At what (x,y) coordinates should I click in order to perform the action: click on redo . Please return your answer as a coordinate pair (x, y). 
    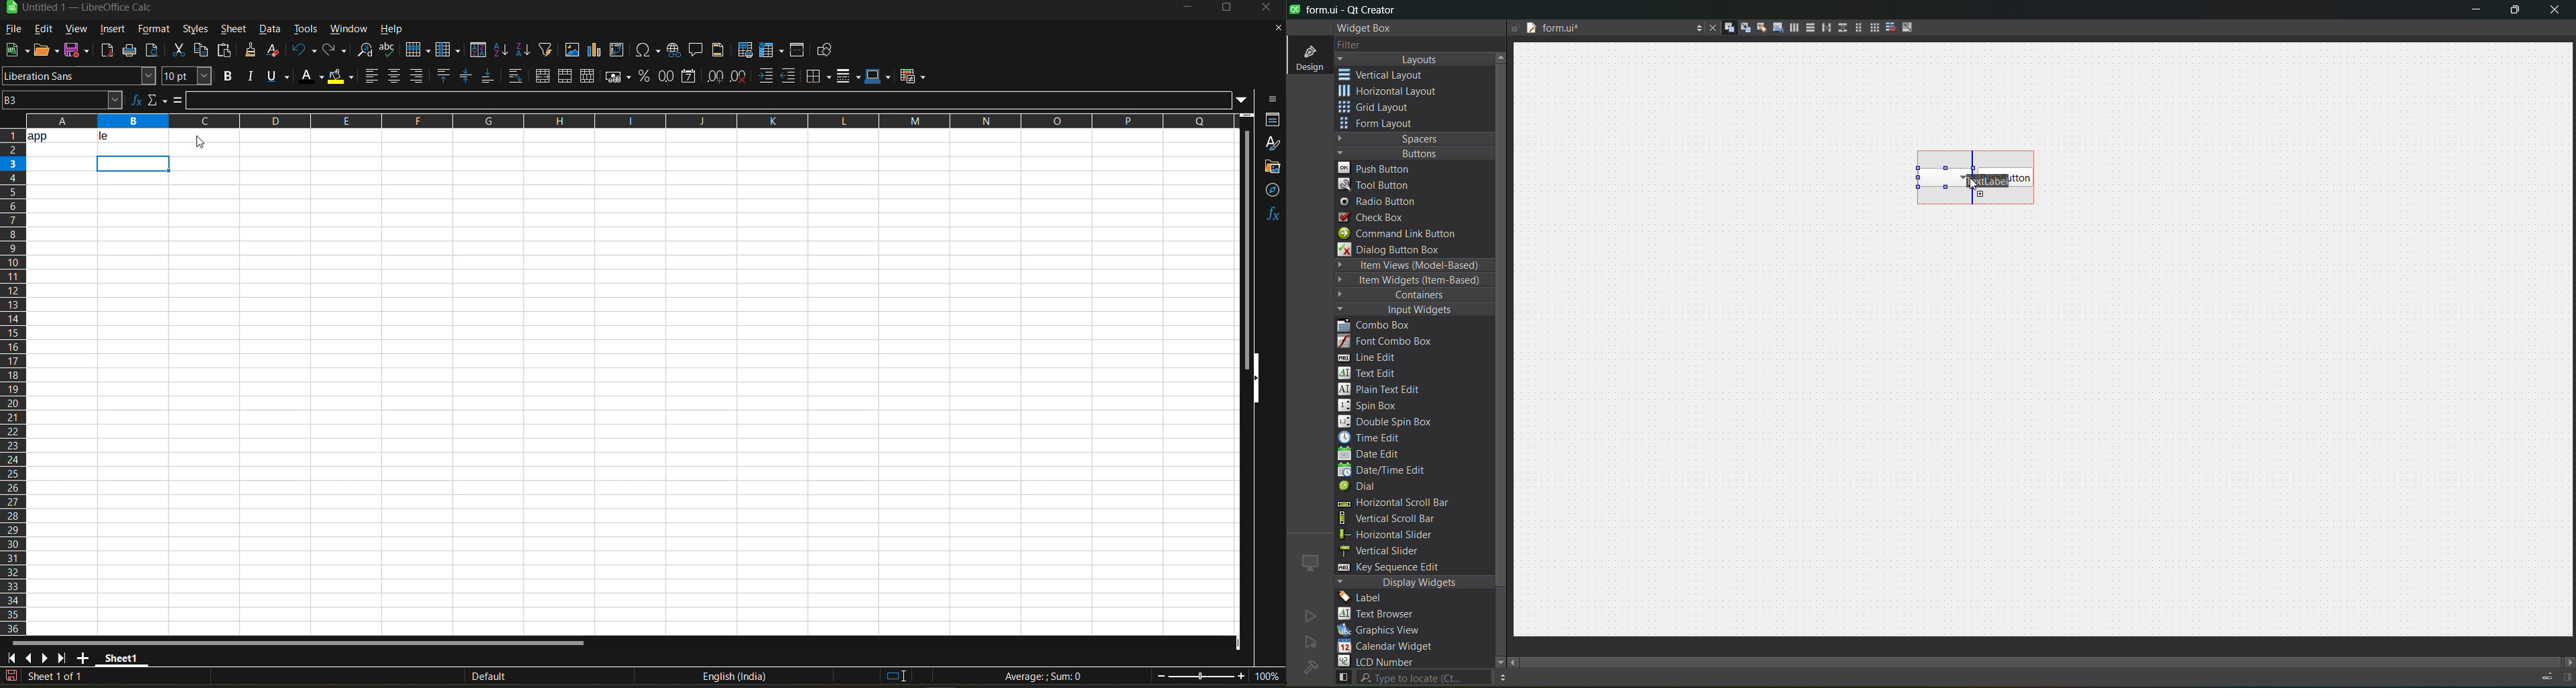
    Looking at the image, I should click on (336, 51).